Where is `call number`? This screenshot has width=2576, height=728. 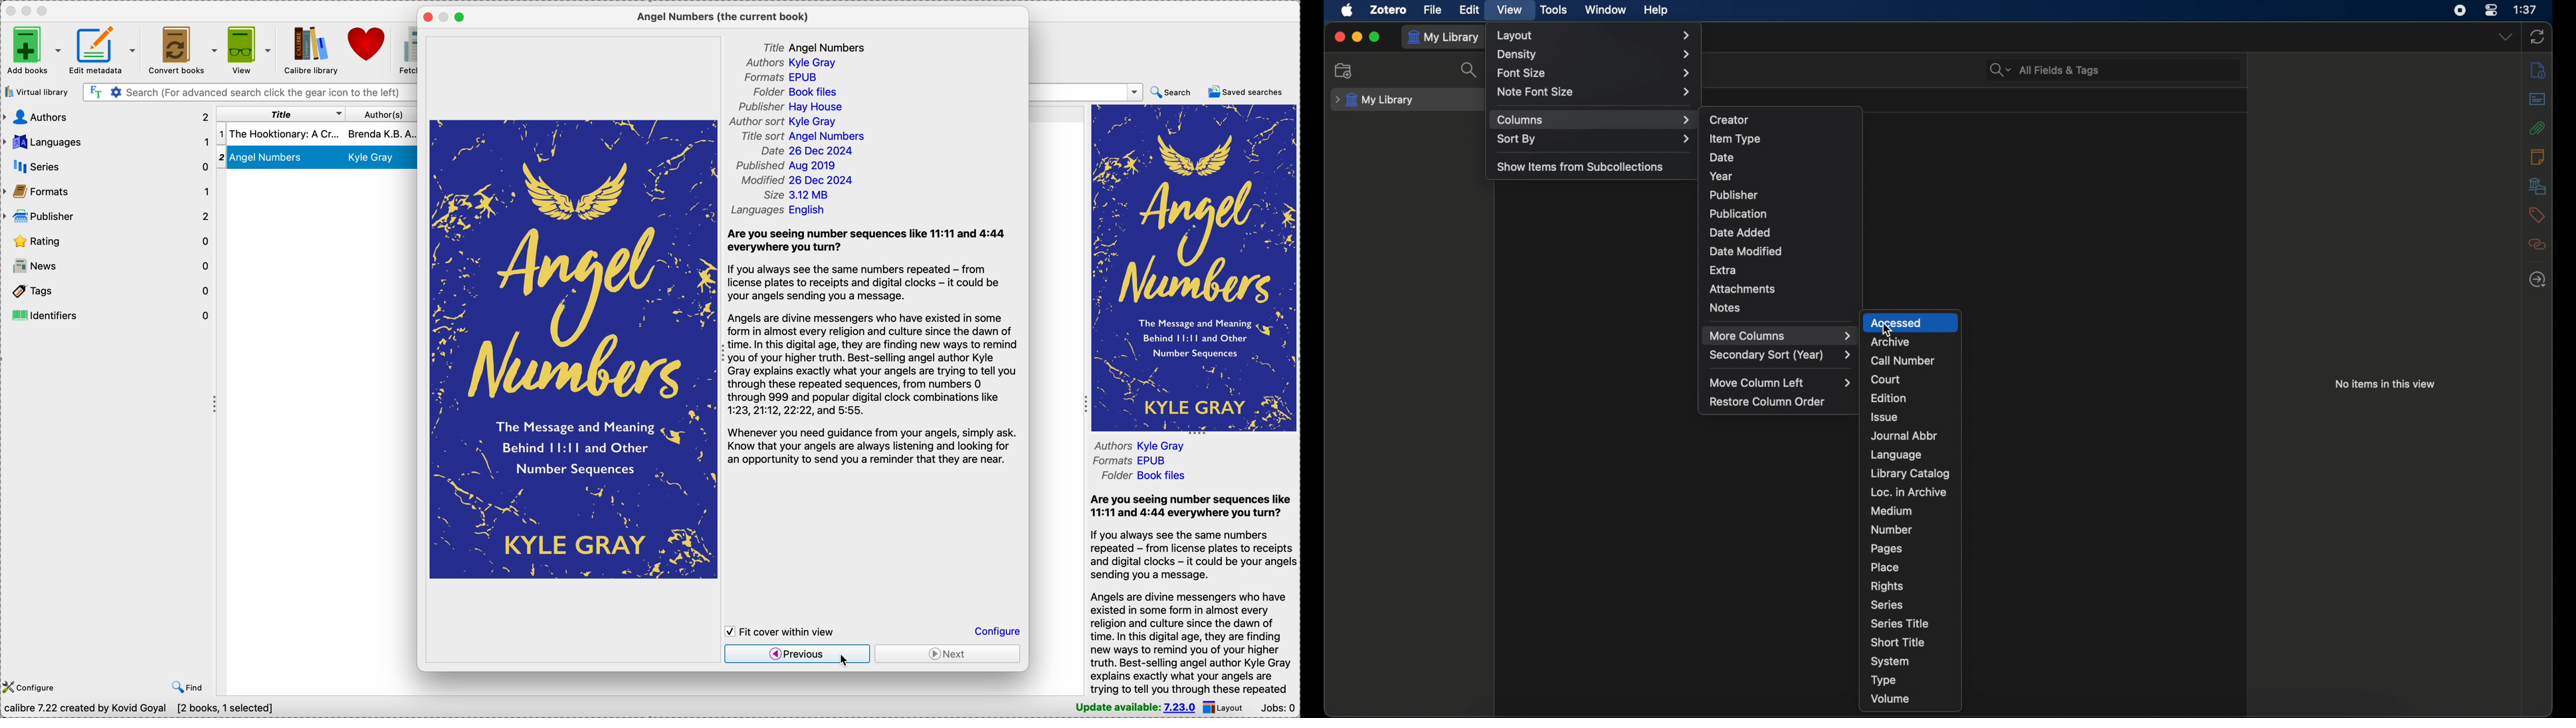 call number is located at coordinates (1902, 361).